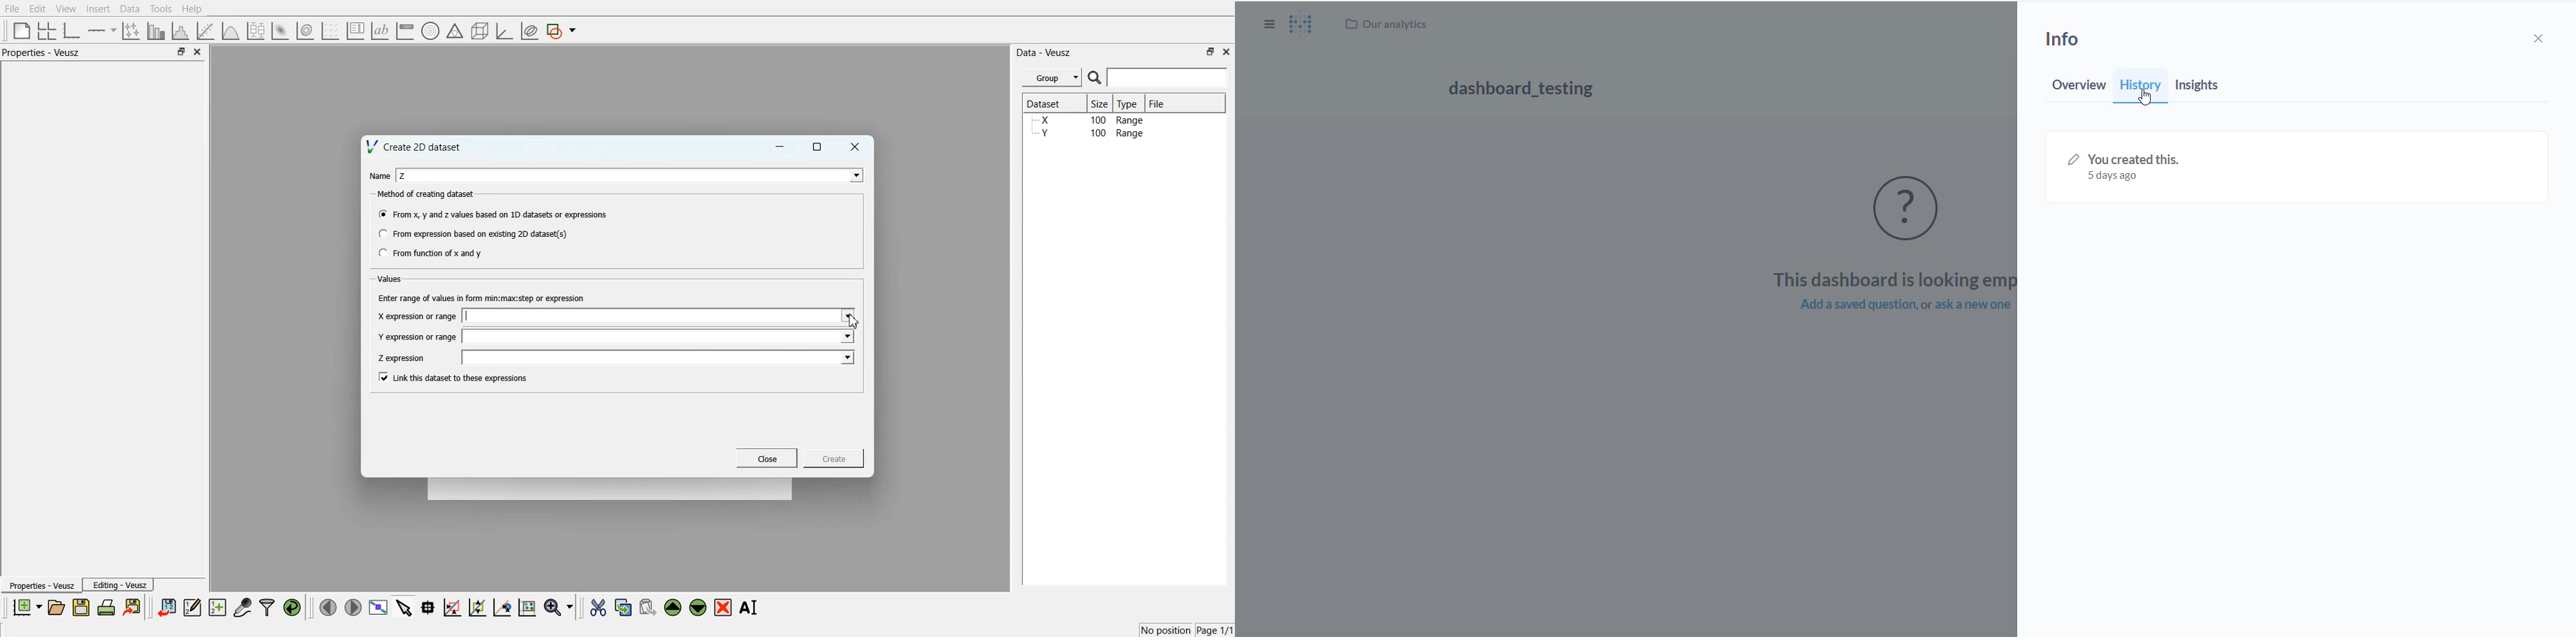 This screenshot has width=2576, height=644. Describe the element at coordinates (560, 607) in the screenshot. I see `Zoom function menu` at that location.